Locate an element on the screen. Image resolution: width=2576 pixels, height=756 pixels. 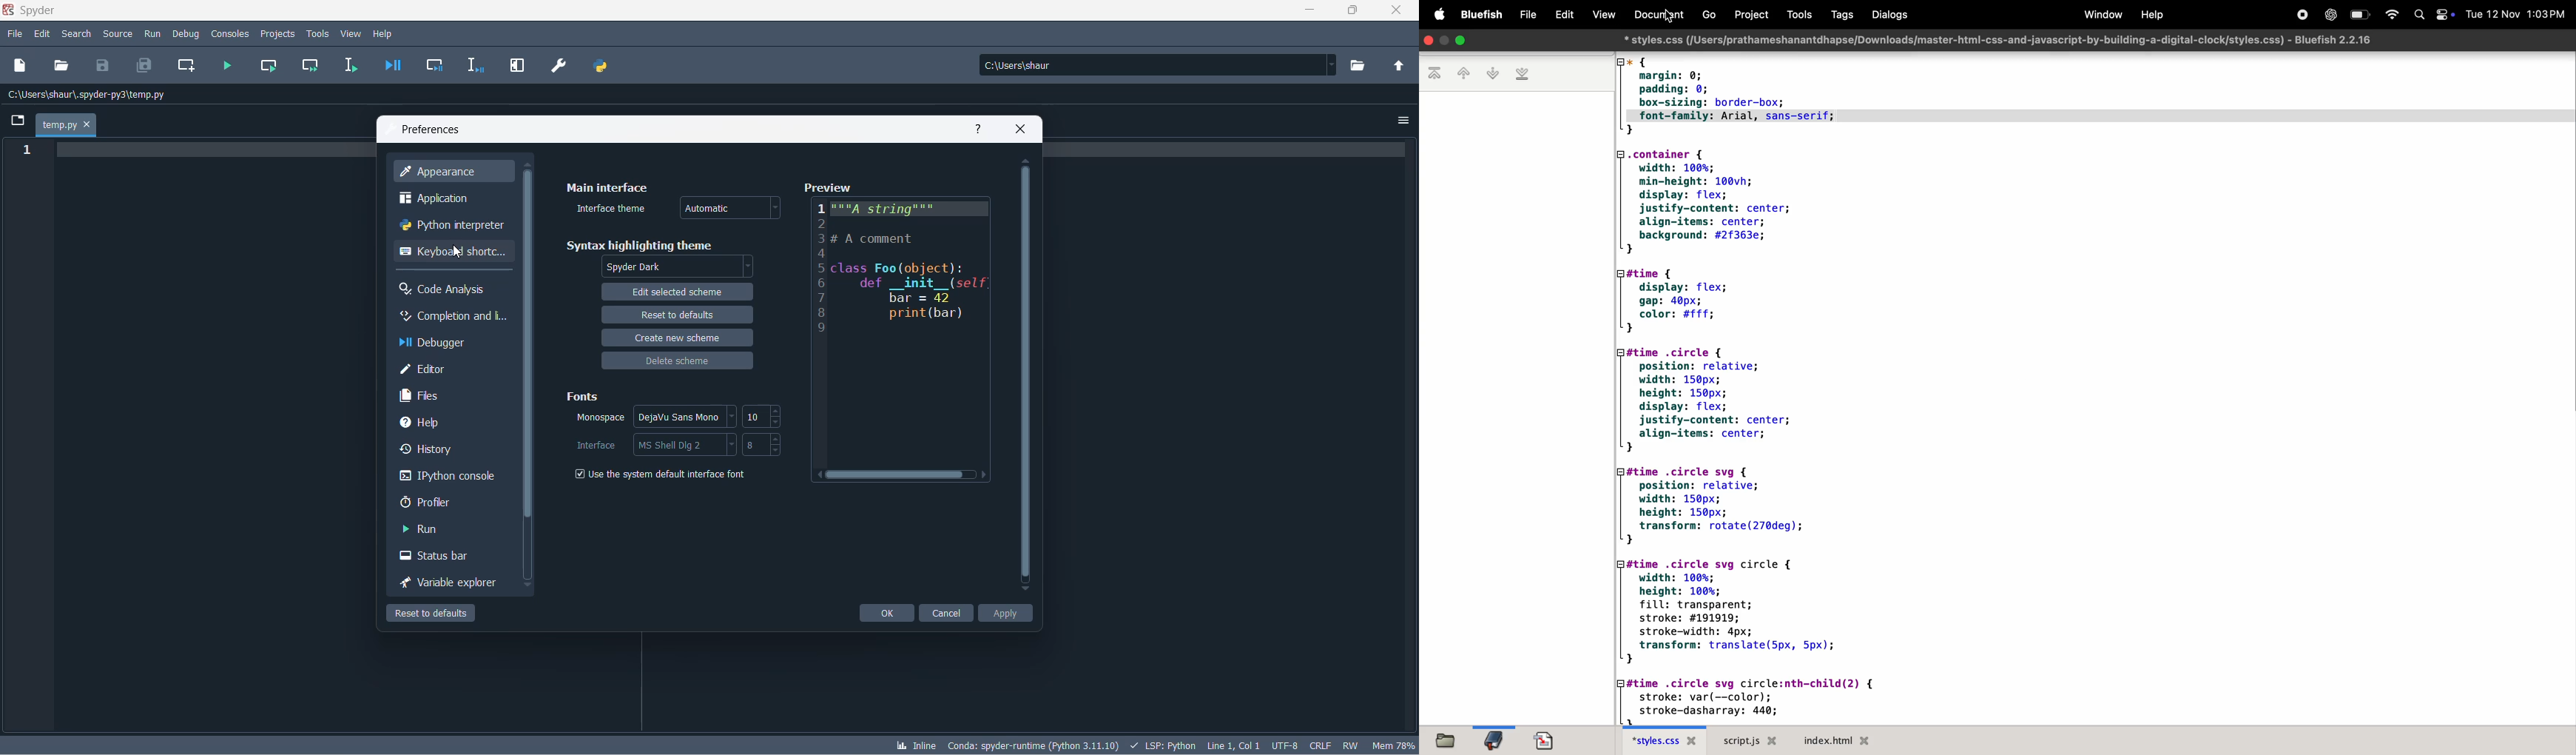
maximize is located at coordinates (1354, 11).